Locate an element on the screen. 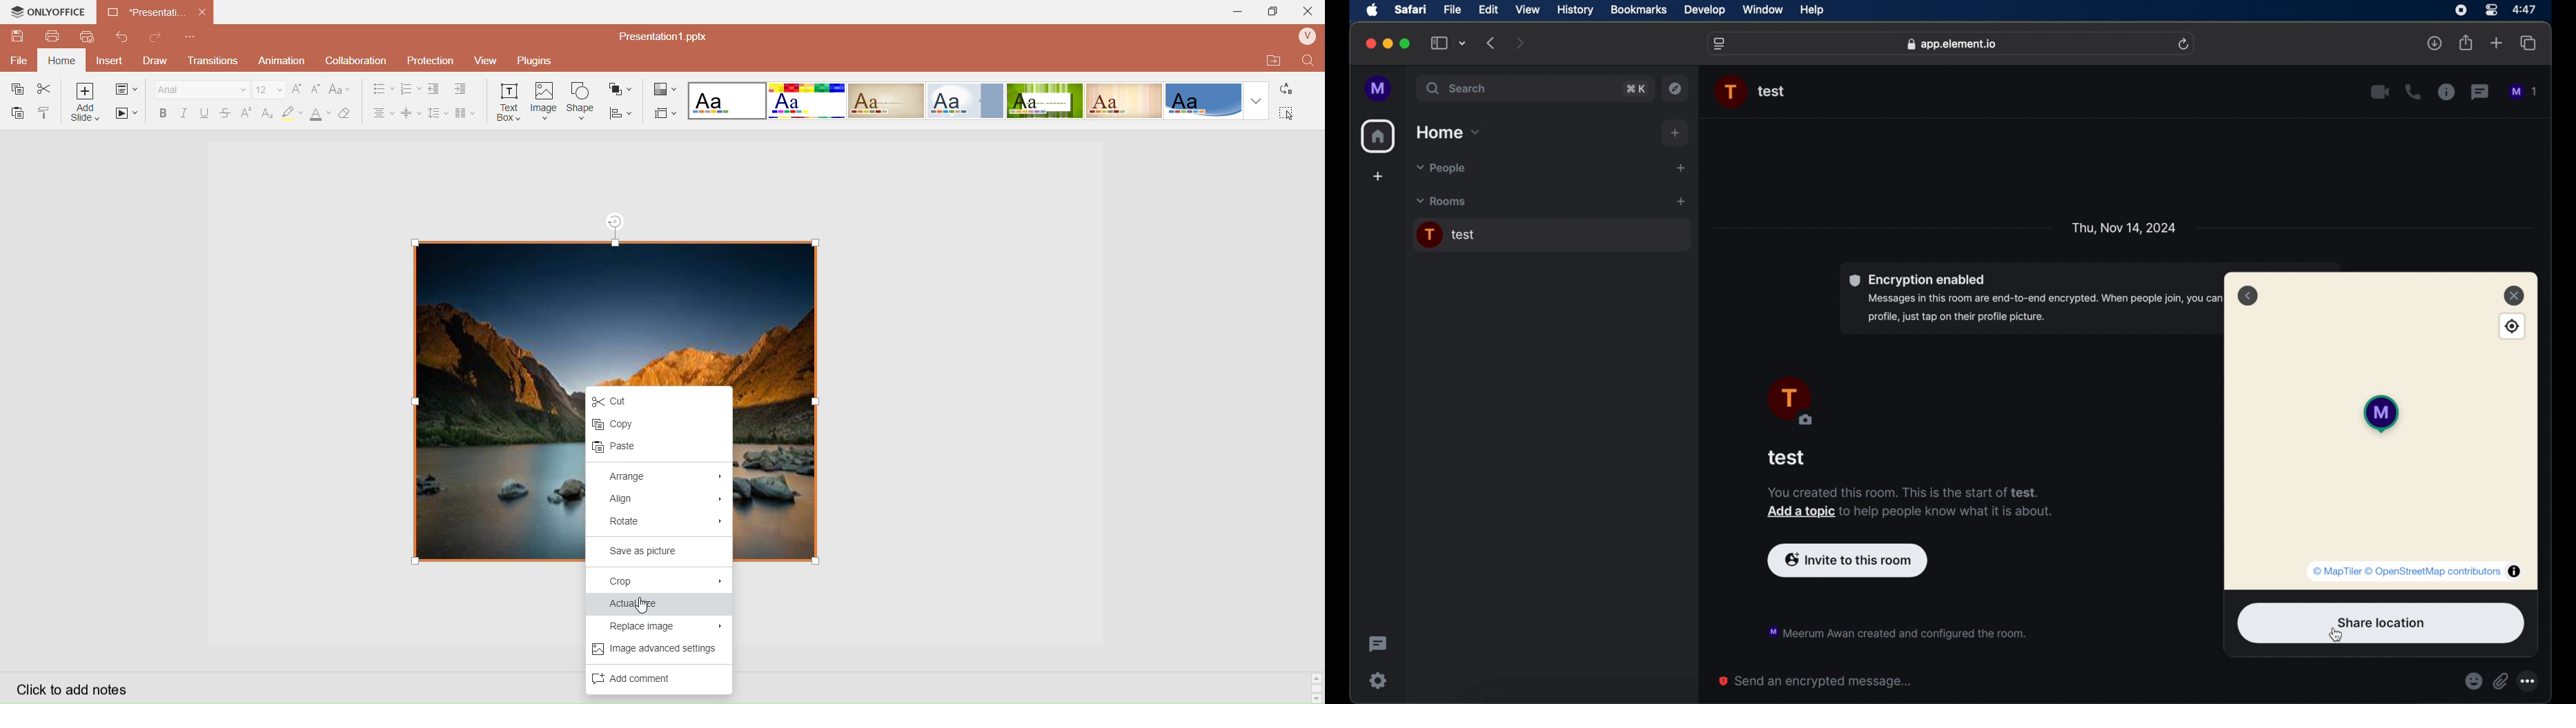 Image resolution: width=2576 pixels, height=728 pixels. invite to this room is located at coordinates (1848, 559).